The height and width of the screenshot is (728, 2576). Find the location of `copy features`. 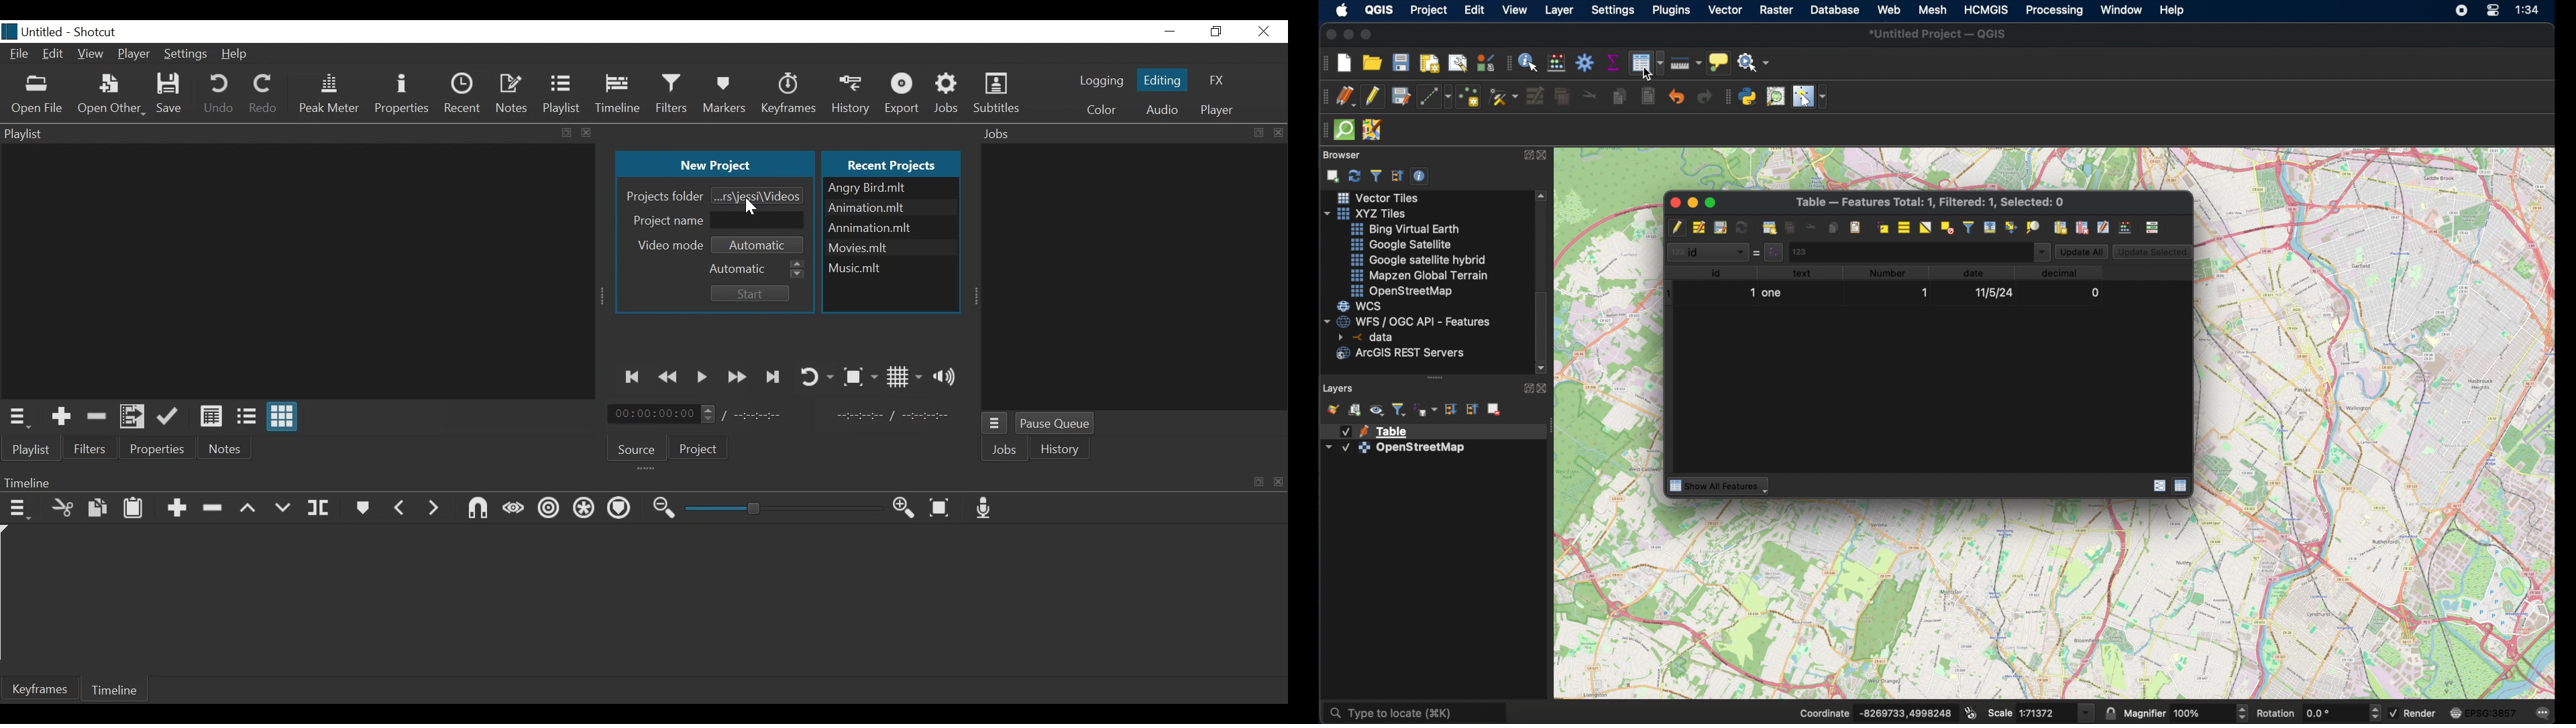

copy features is located at coordinates (1617, 97).